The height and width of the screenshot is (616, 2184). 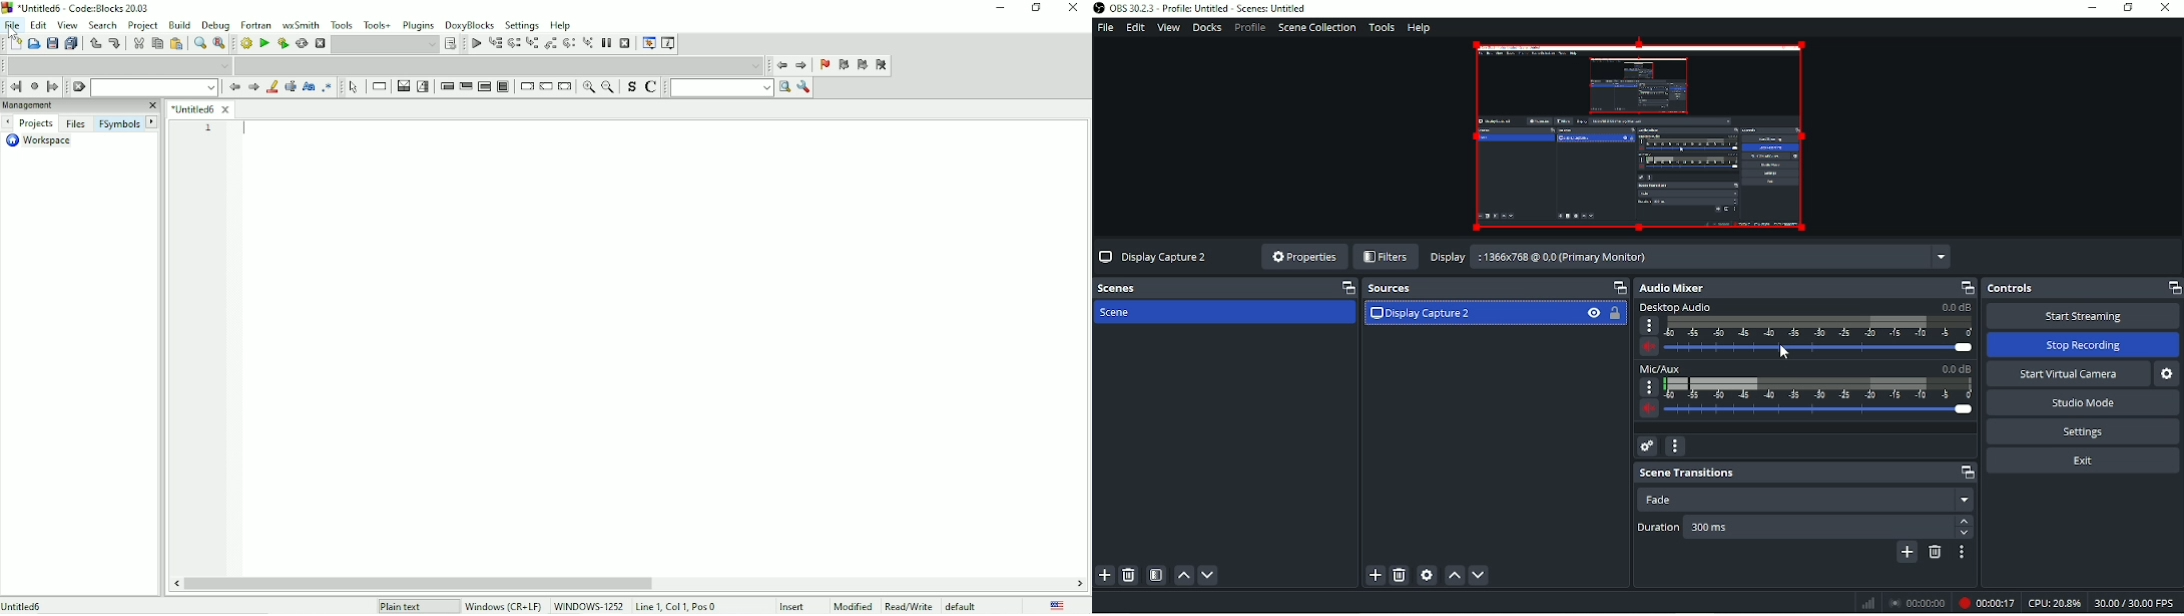 I want to click on Studio mode, so click(x=2083, y=403).